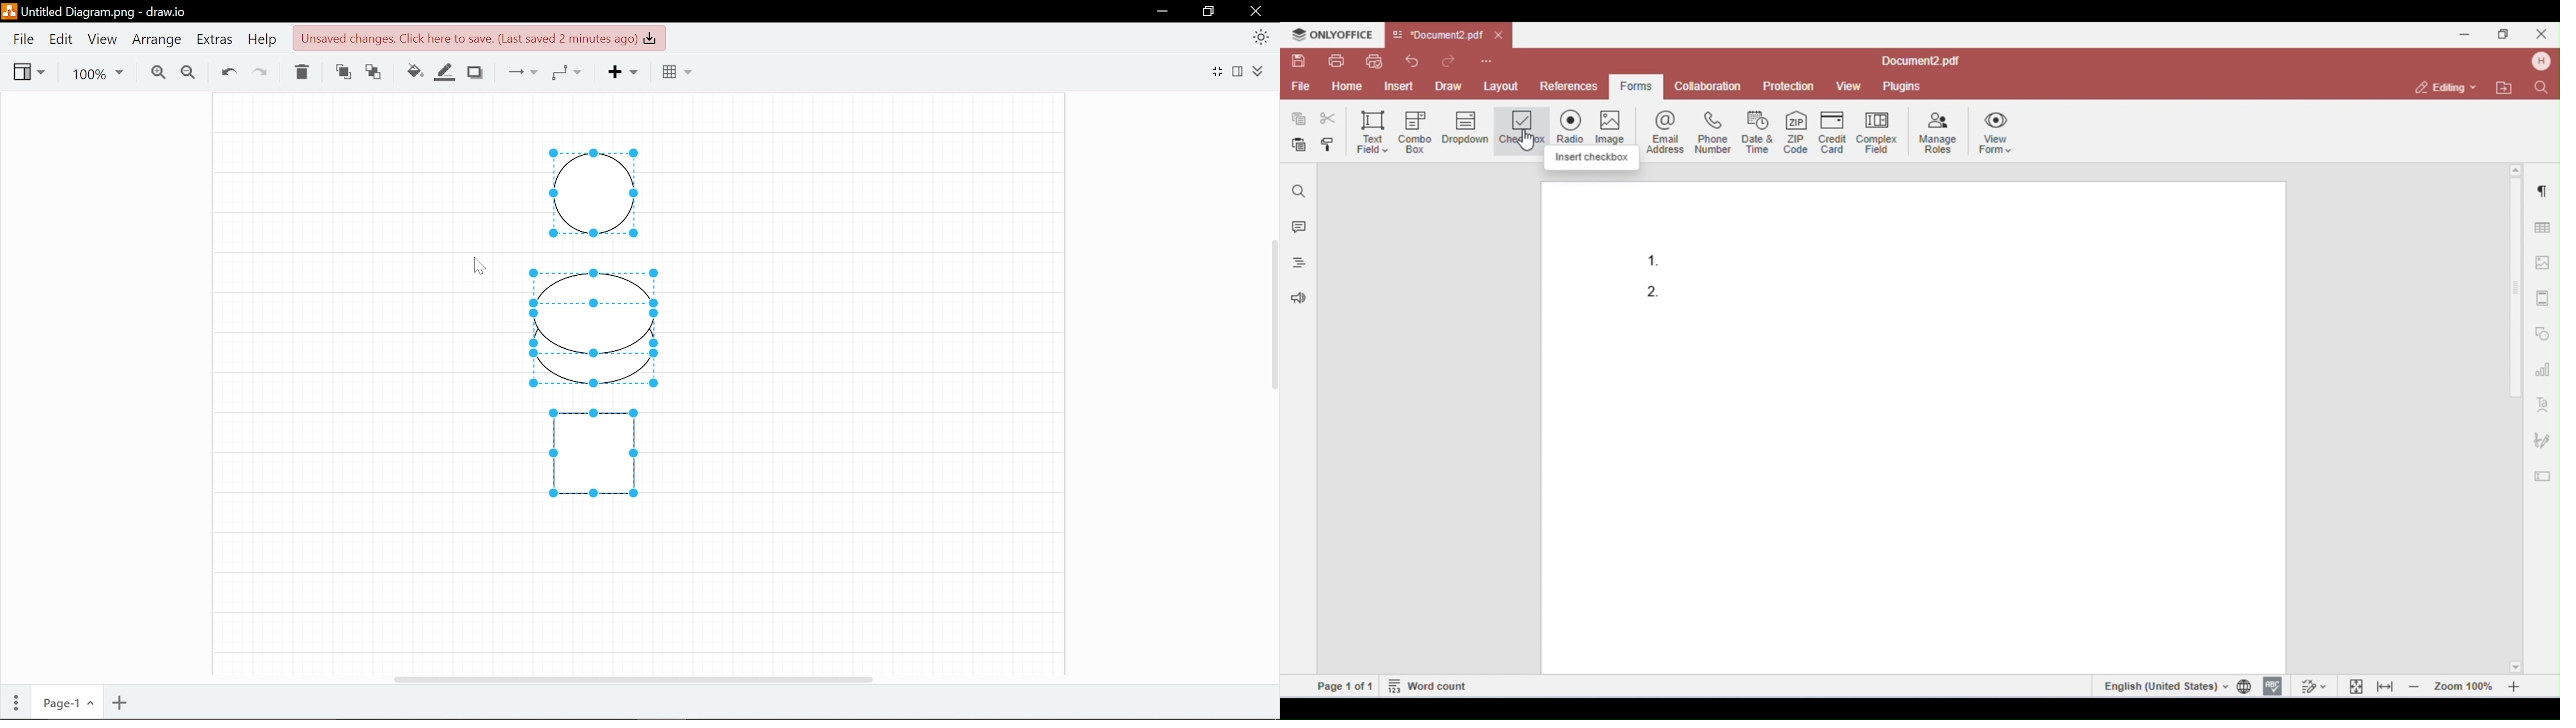 This screenshot has height=728, width=2576. I want to click on Line color, so click(446, 70).